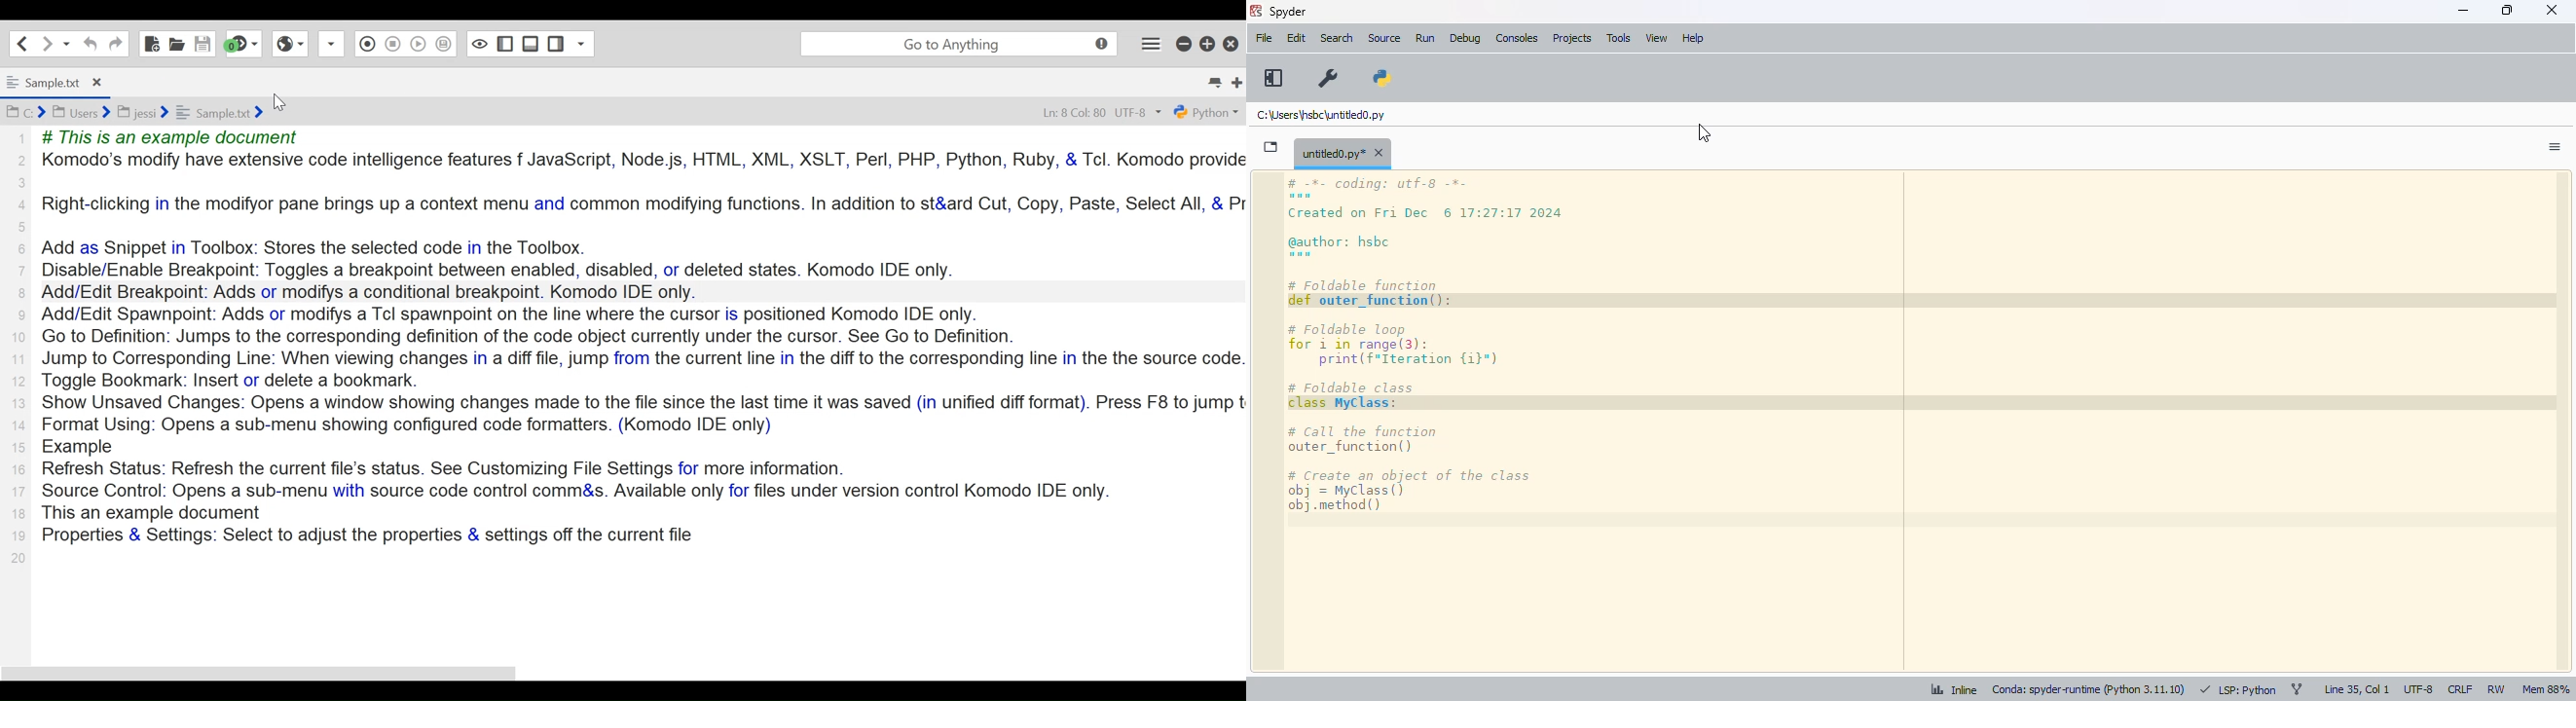 This screenshot has width=2576, height=728. I want to click on conda: spyder-runtime (python 3. 11. 10), so click(2088, 688).